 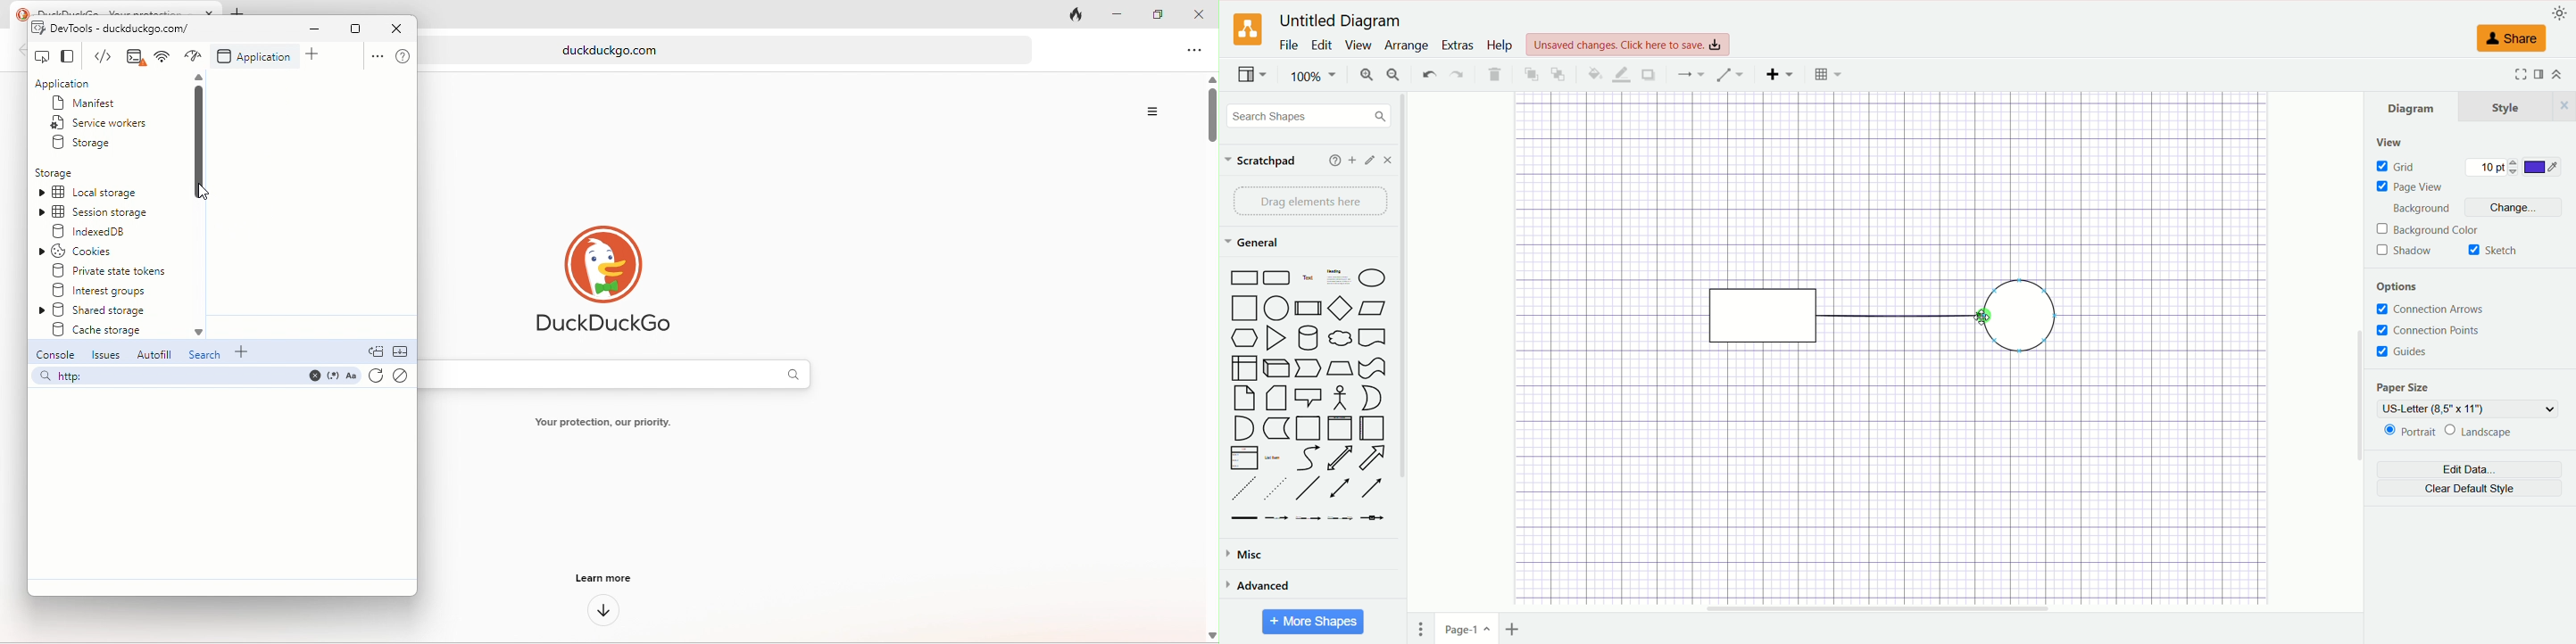 I want to click on zoom in, so click(x=1366, y=75).